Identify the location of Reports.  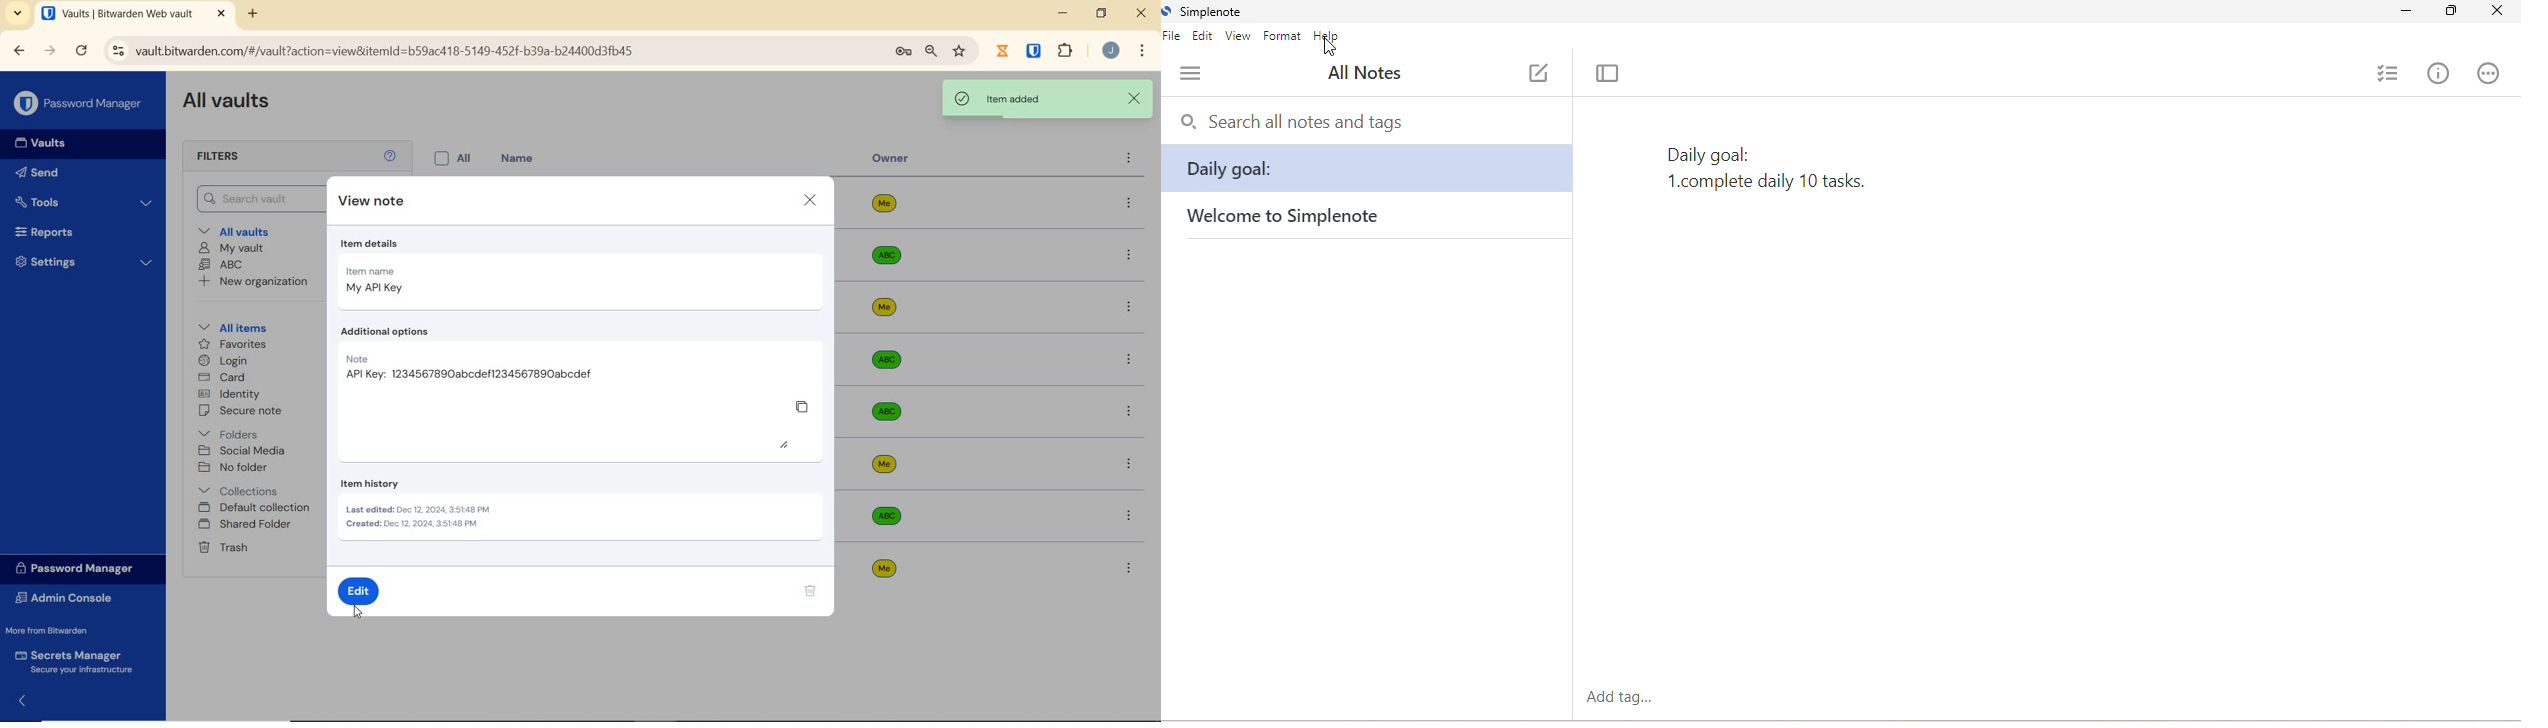
(79, 233).